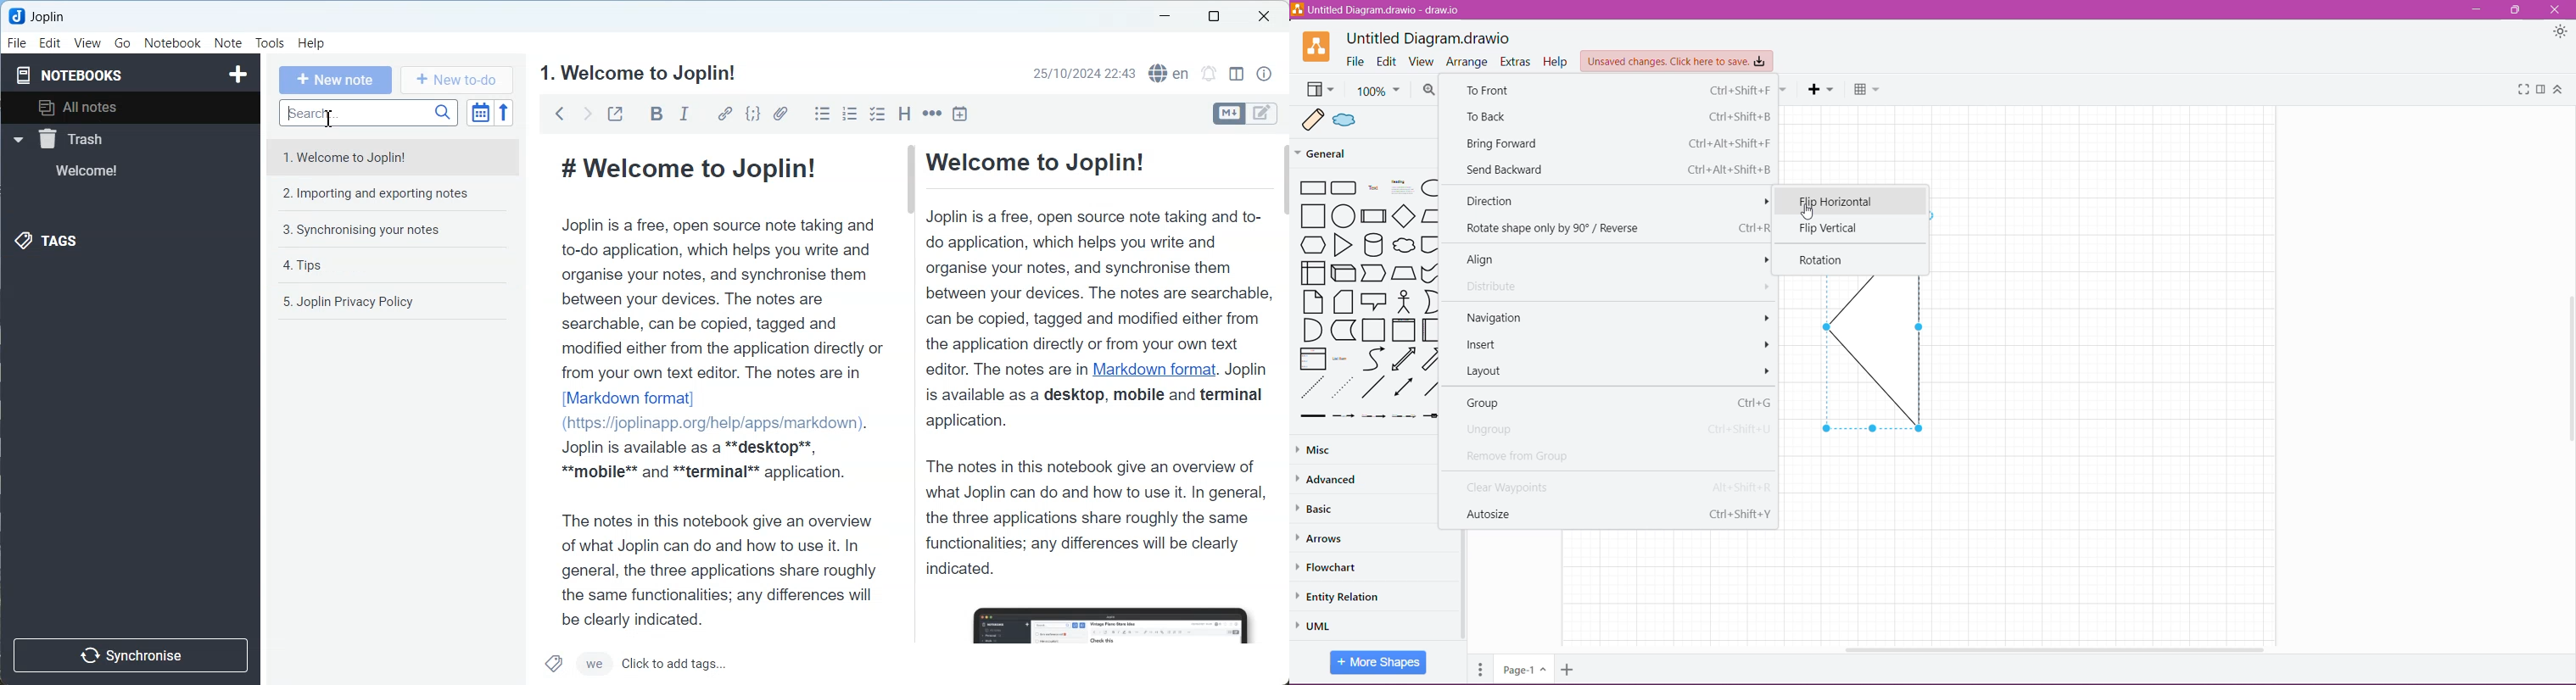 Image resolution: width=2576 pixels, height=700 pixels. What do you see at coordinates (552, 664) in the screenshot?
I see `Tags` at bounding box center [552, 664].